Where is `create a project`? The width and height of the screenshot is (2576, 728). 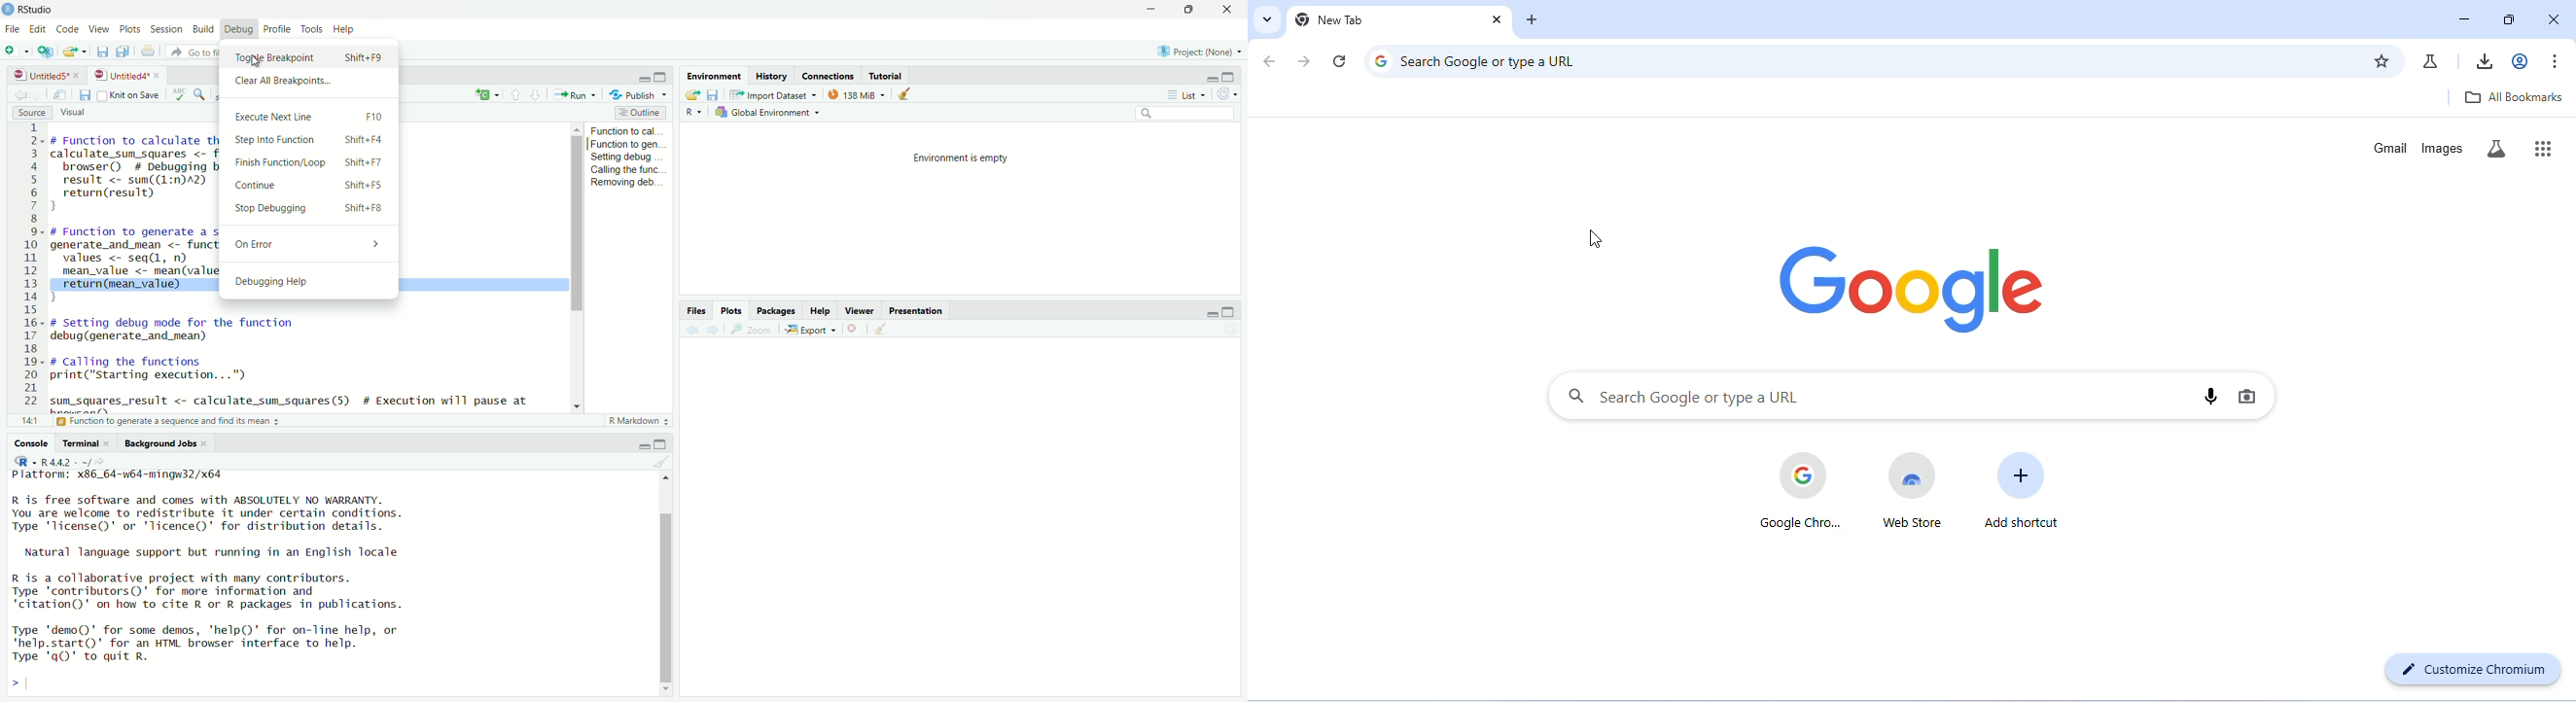 create a project is located at coordinates (45, 50).